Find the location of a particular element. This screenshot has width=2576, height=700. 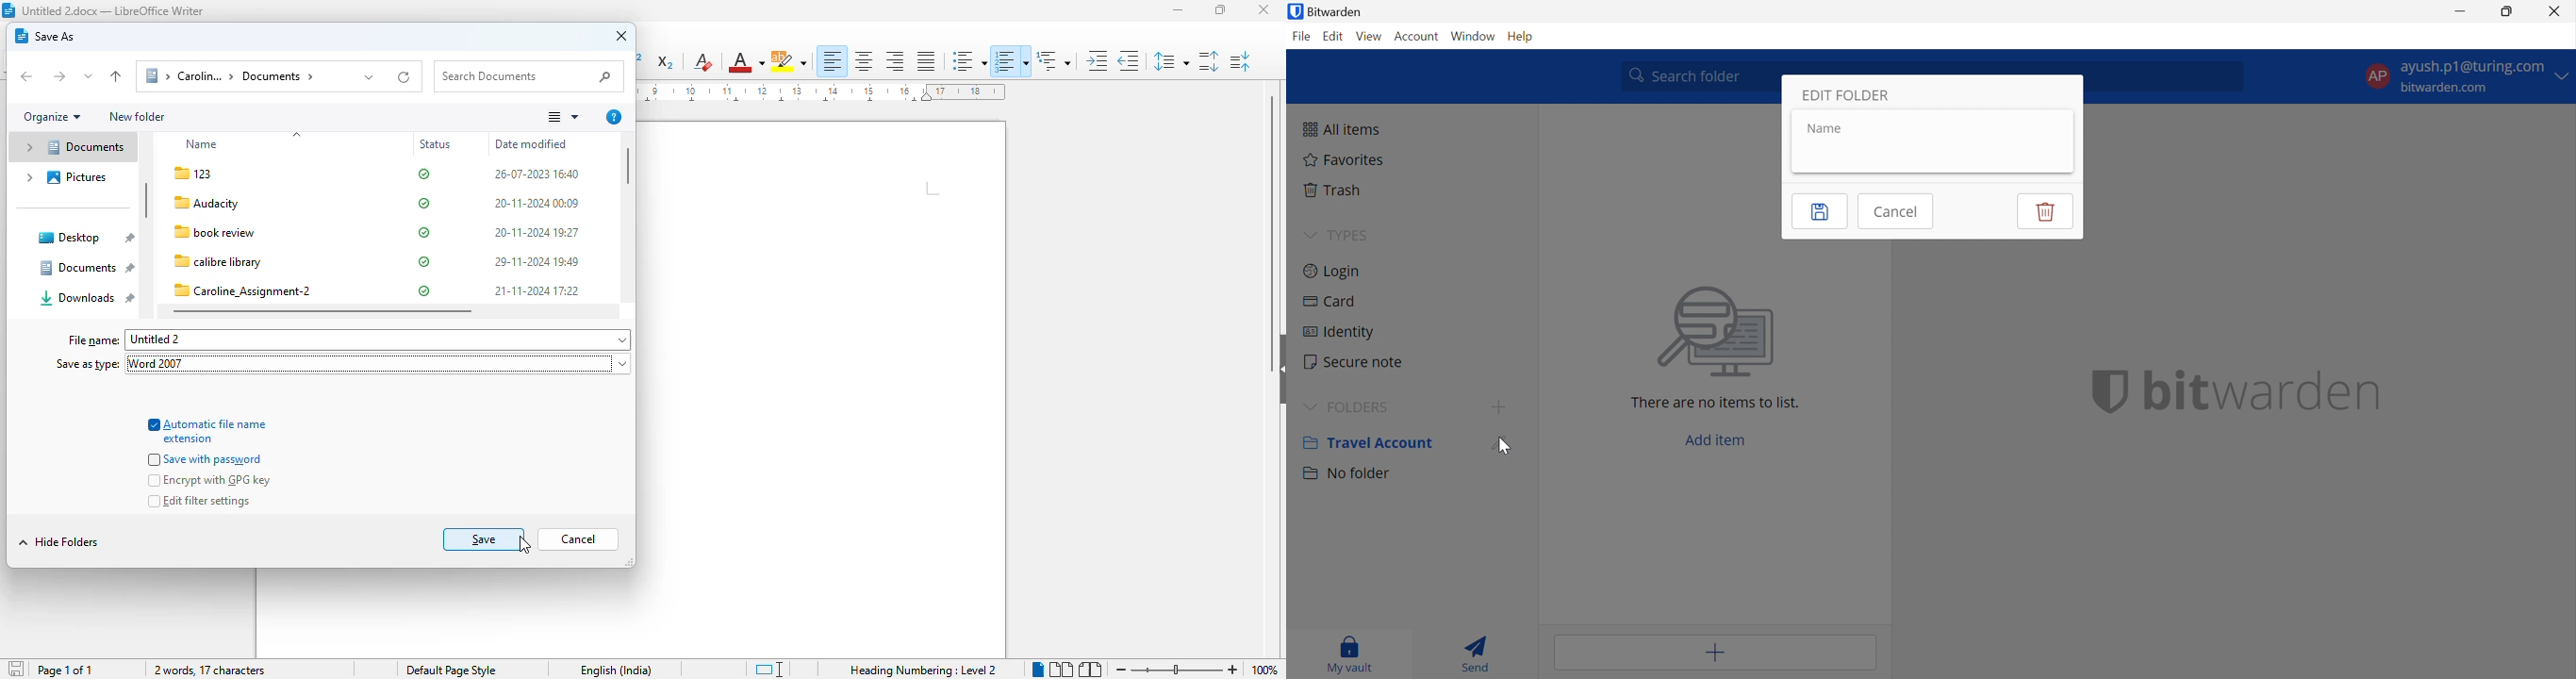

desktop is located at coordinates (85, 238).